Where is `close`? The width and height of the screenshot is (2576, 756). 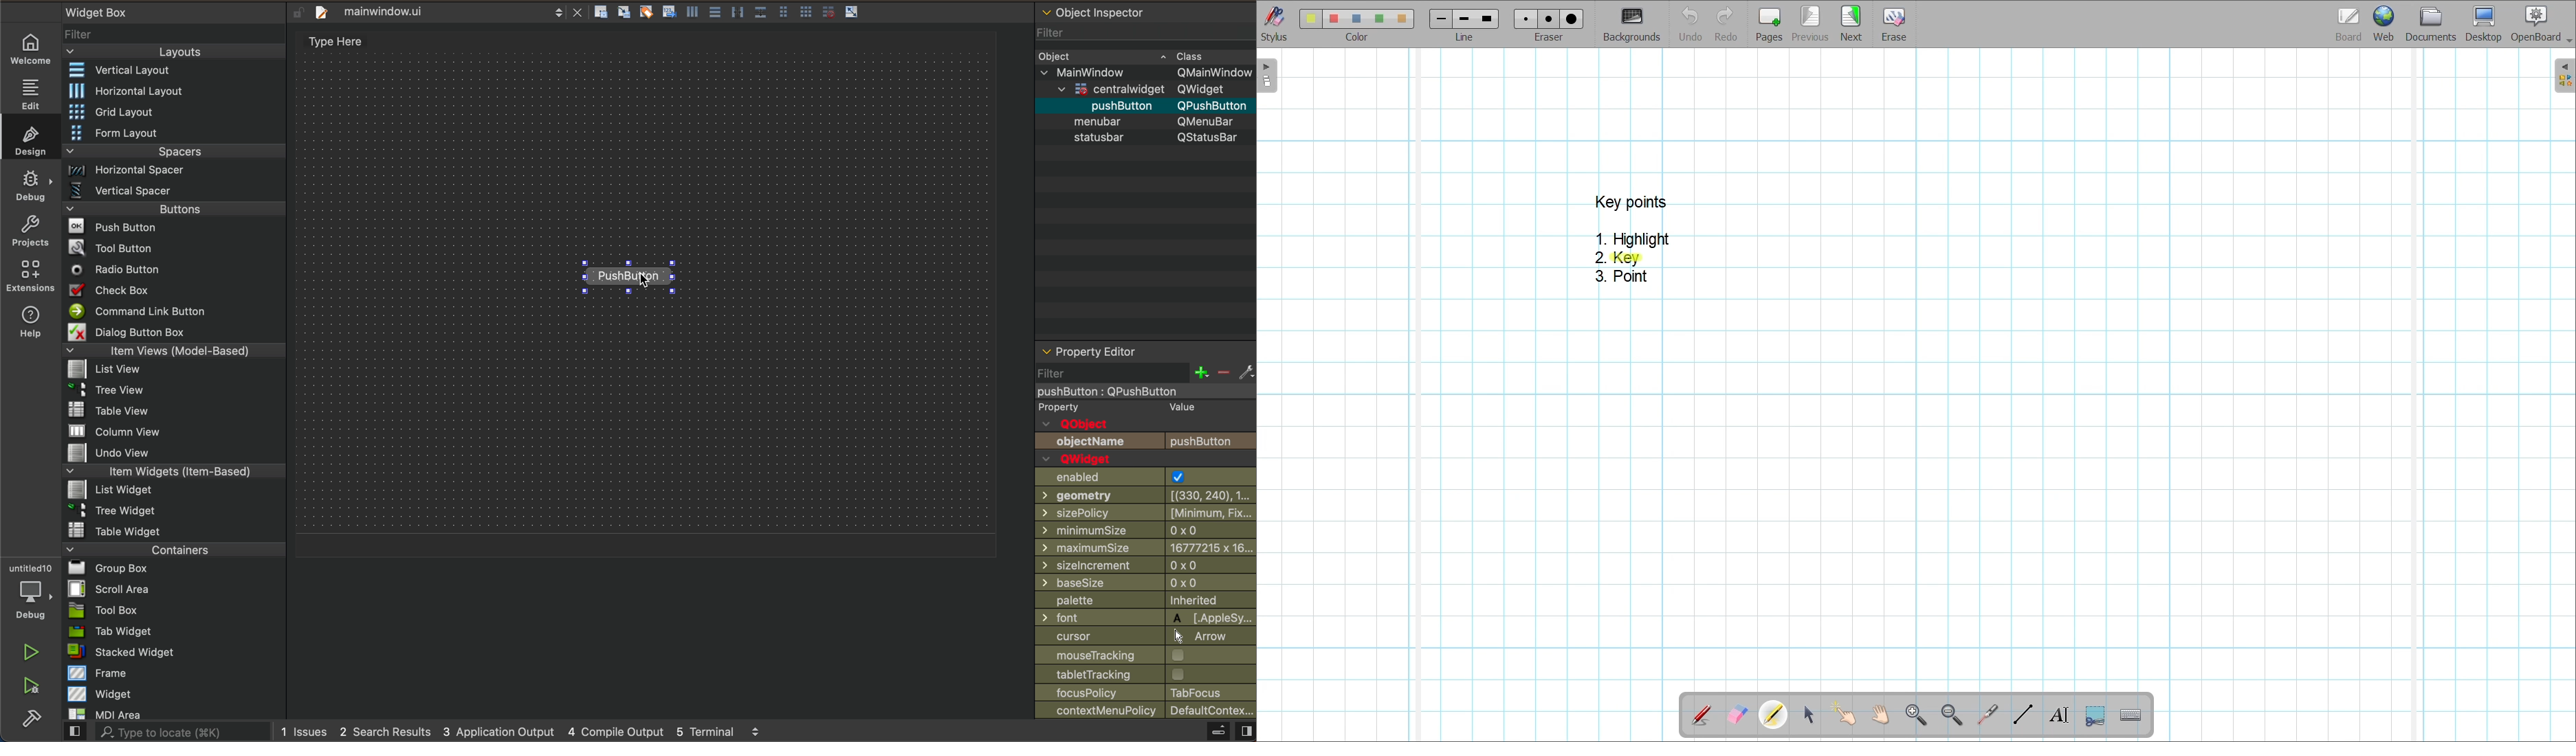 close is located at coordinates (581, 12).